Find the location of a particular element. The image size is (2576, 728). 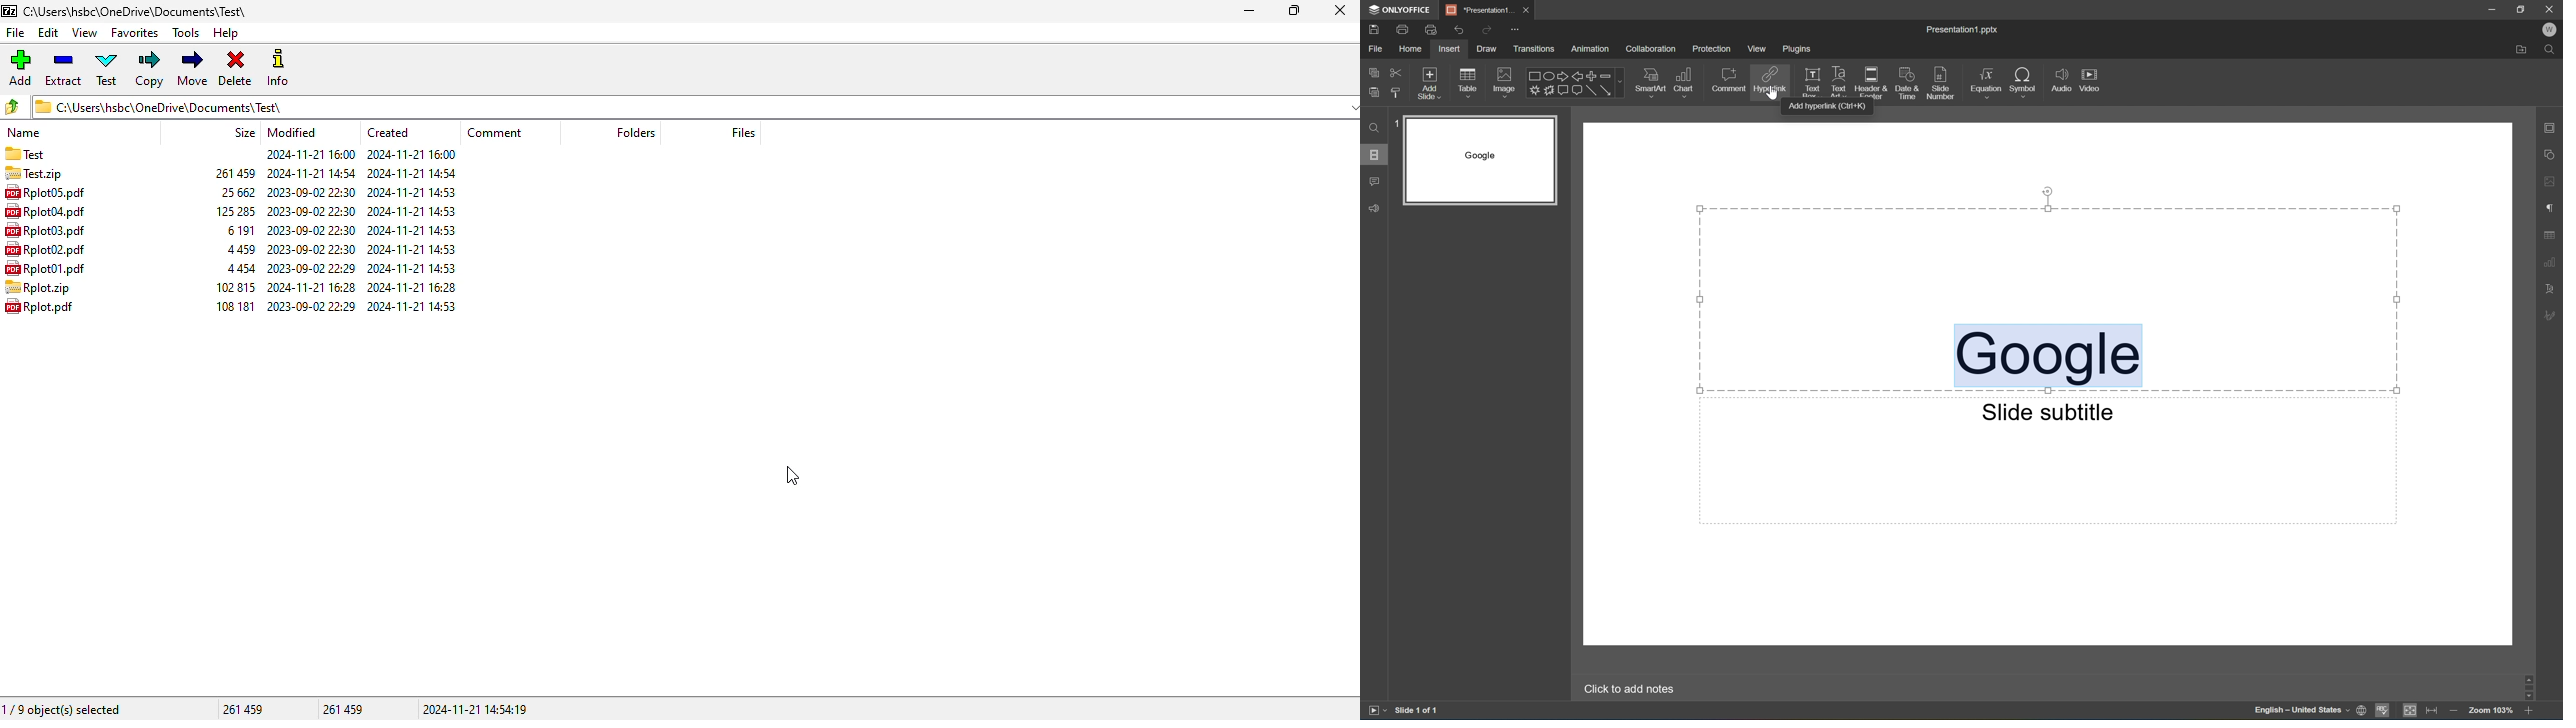

Google Selected is located at coordinates (2046, 356).